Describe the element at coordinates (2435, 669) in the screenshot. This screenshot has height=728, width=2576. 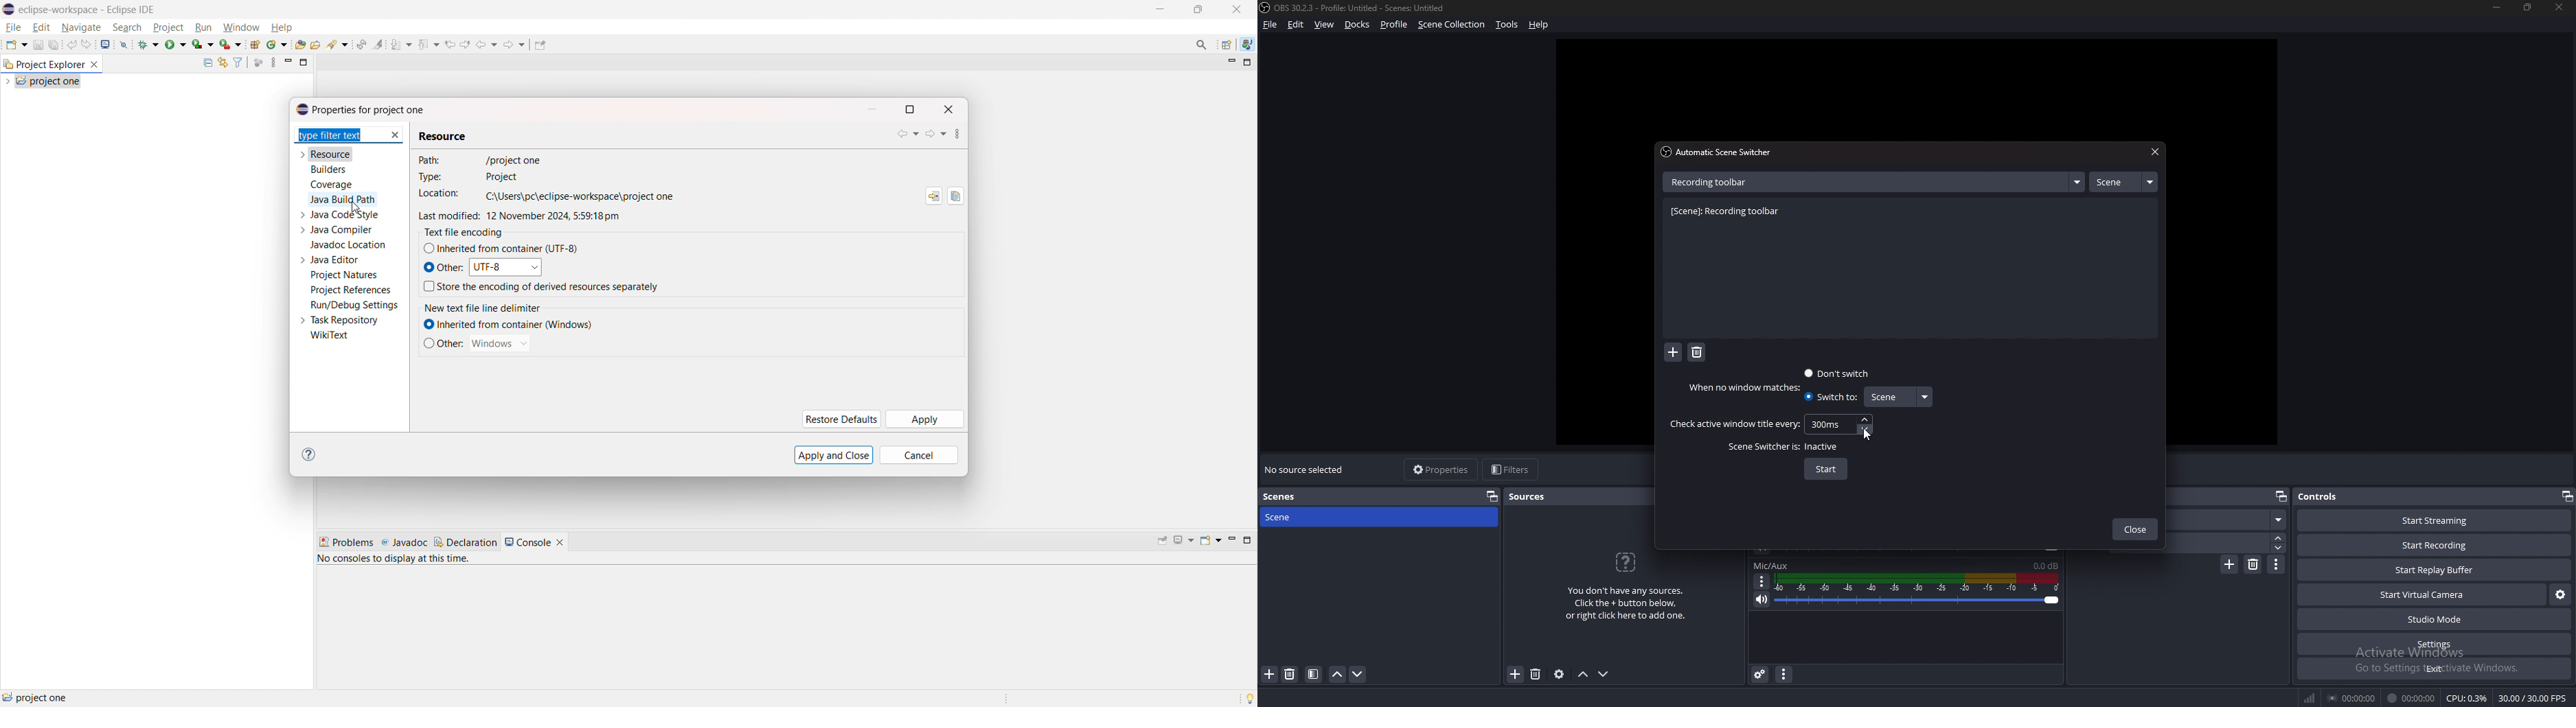
I see `exit` at that location.